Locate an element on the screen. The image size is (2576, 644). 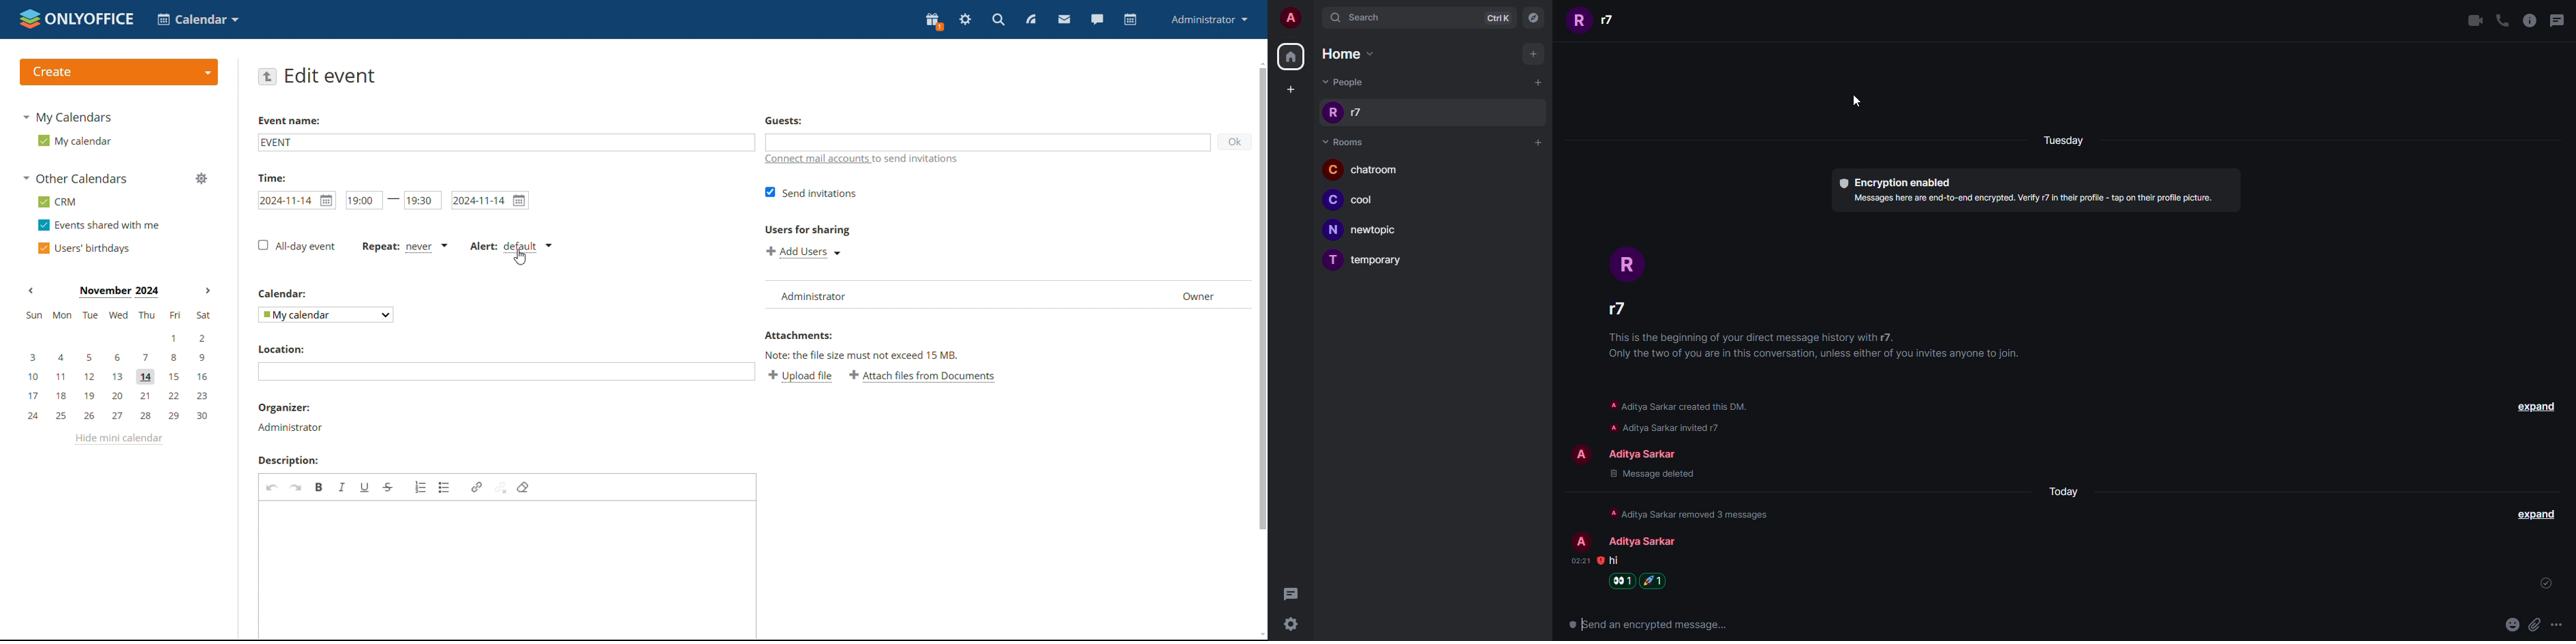
add is located at coordinates (1292, 89).